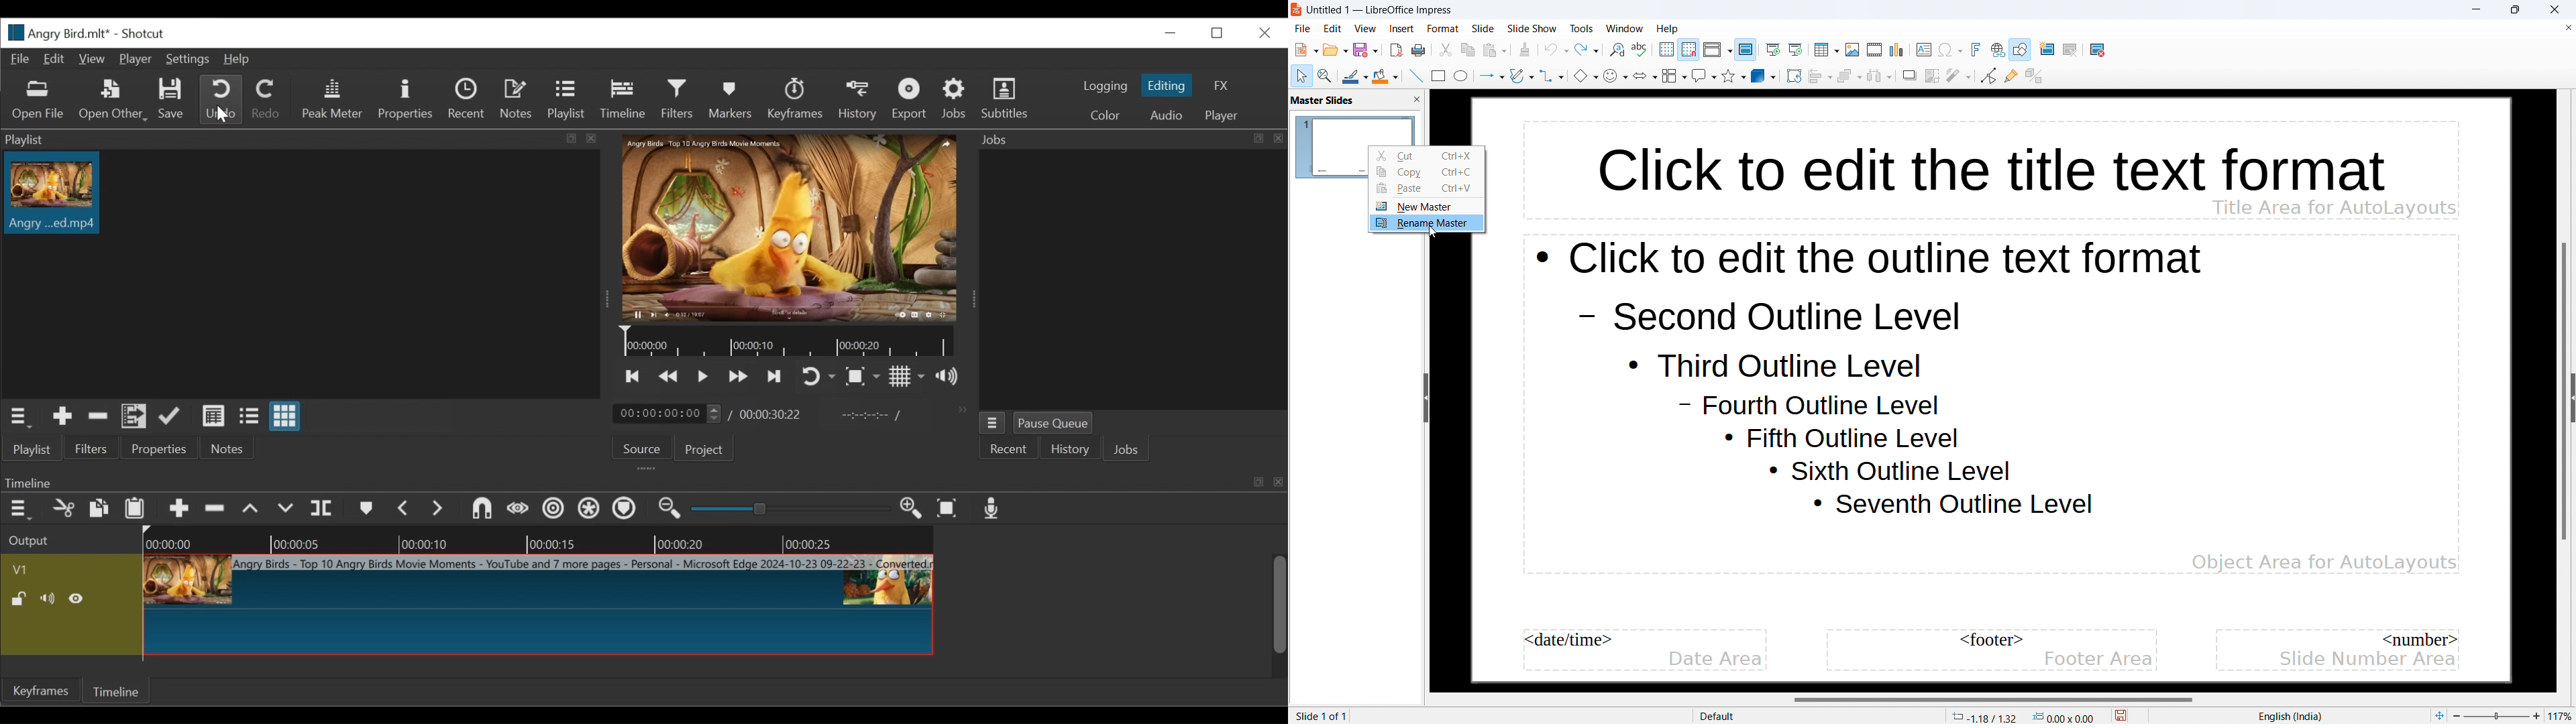  What do you see at coordinates (1365, 29) in the screenshot?
I see `view` at bounding box center [1365, 29].